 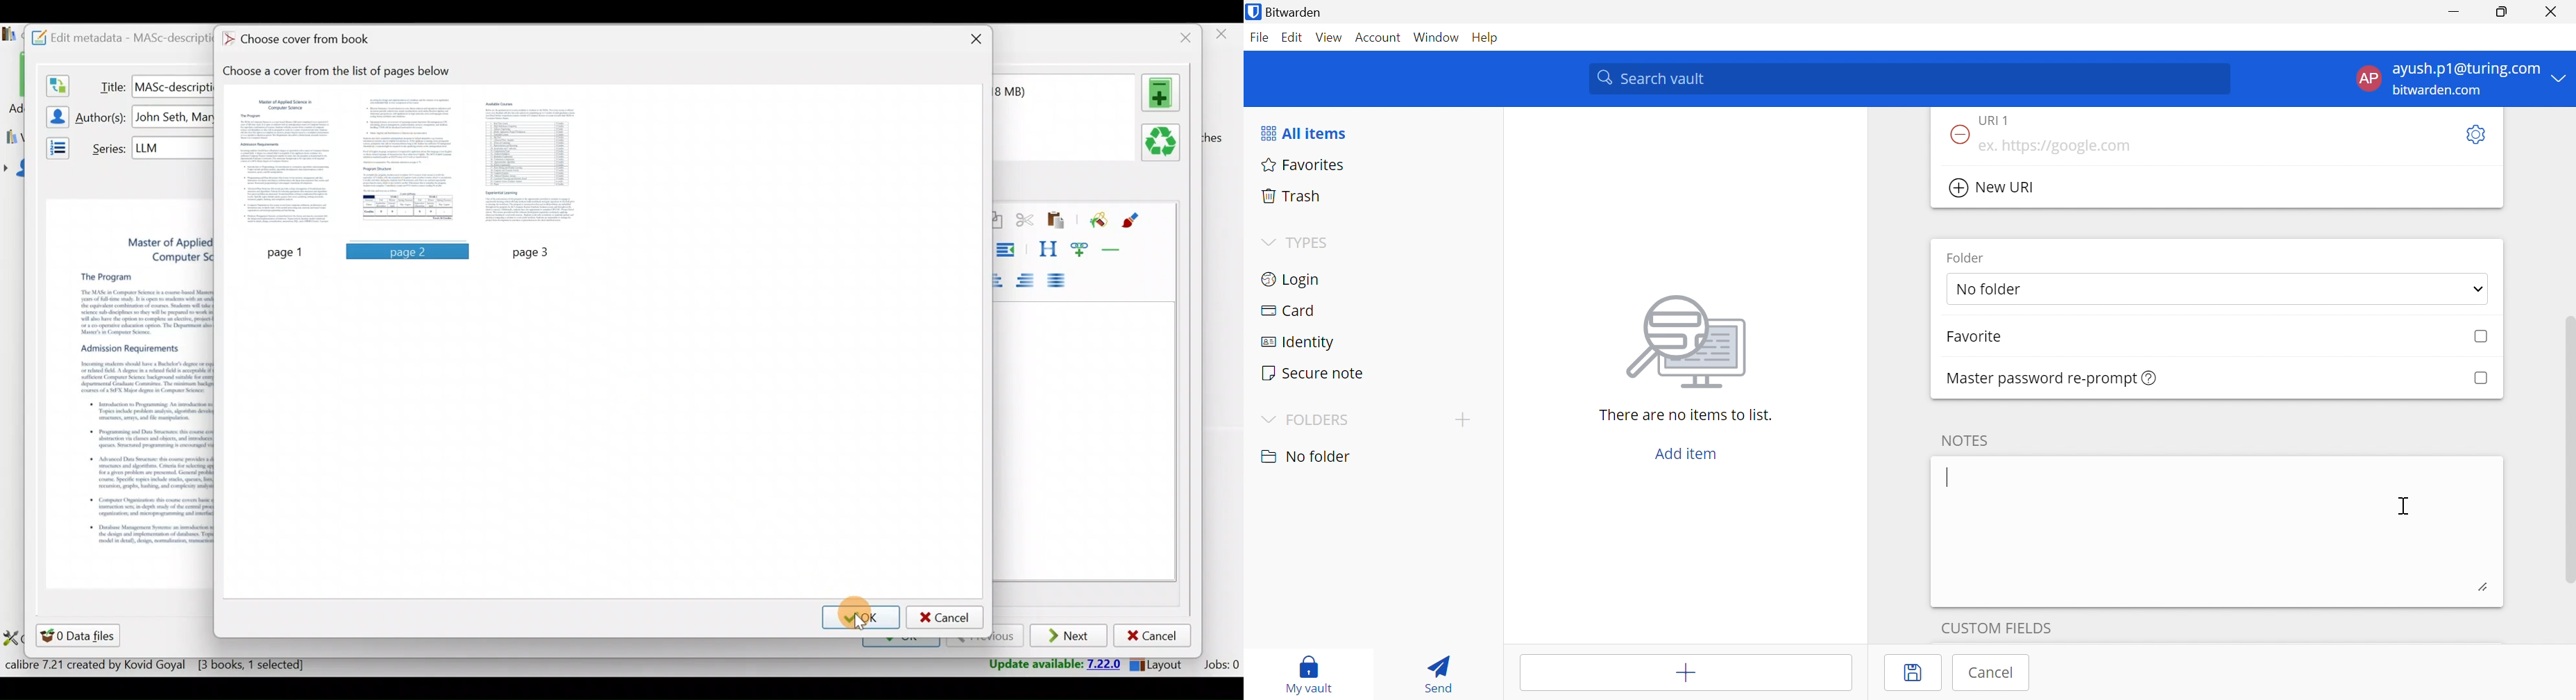 What do you see at coordinates (1025, 222) in the screenshot?
I see `Cut` at bounding box center [1025, 222].